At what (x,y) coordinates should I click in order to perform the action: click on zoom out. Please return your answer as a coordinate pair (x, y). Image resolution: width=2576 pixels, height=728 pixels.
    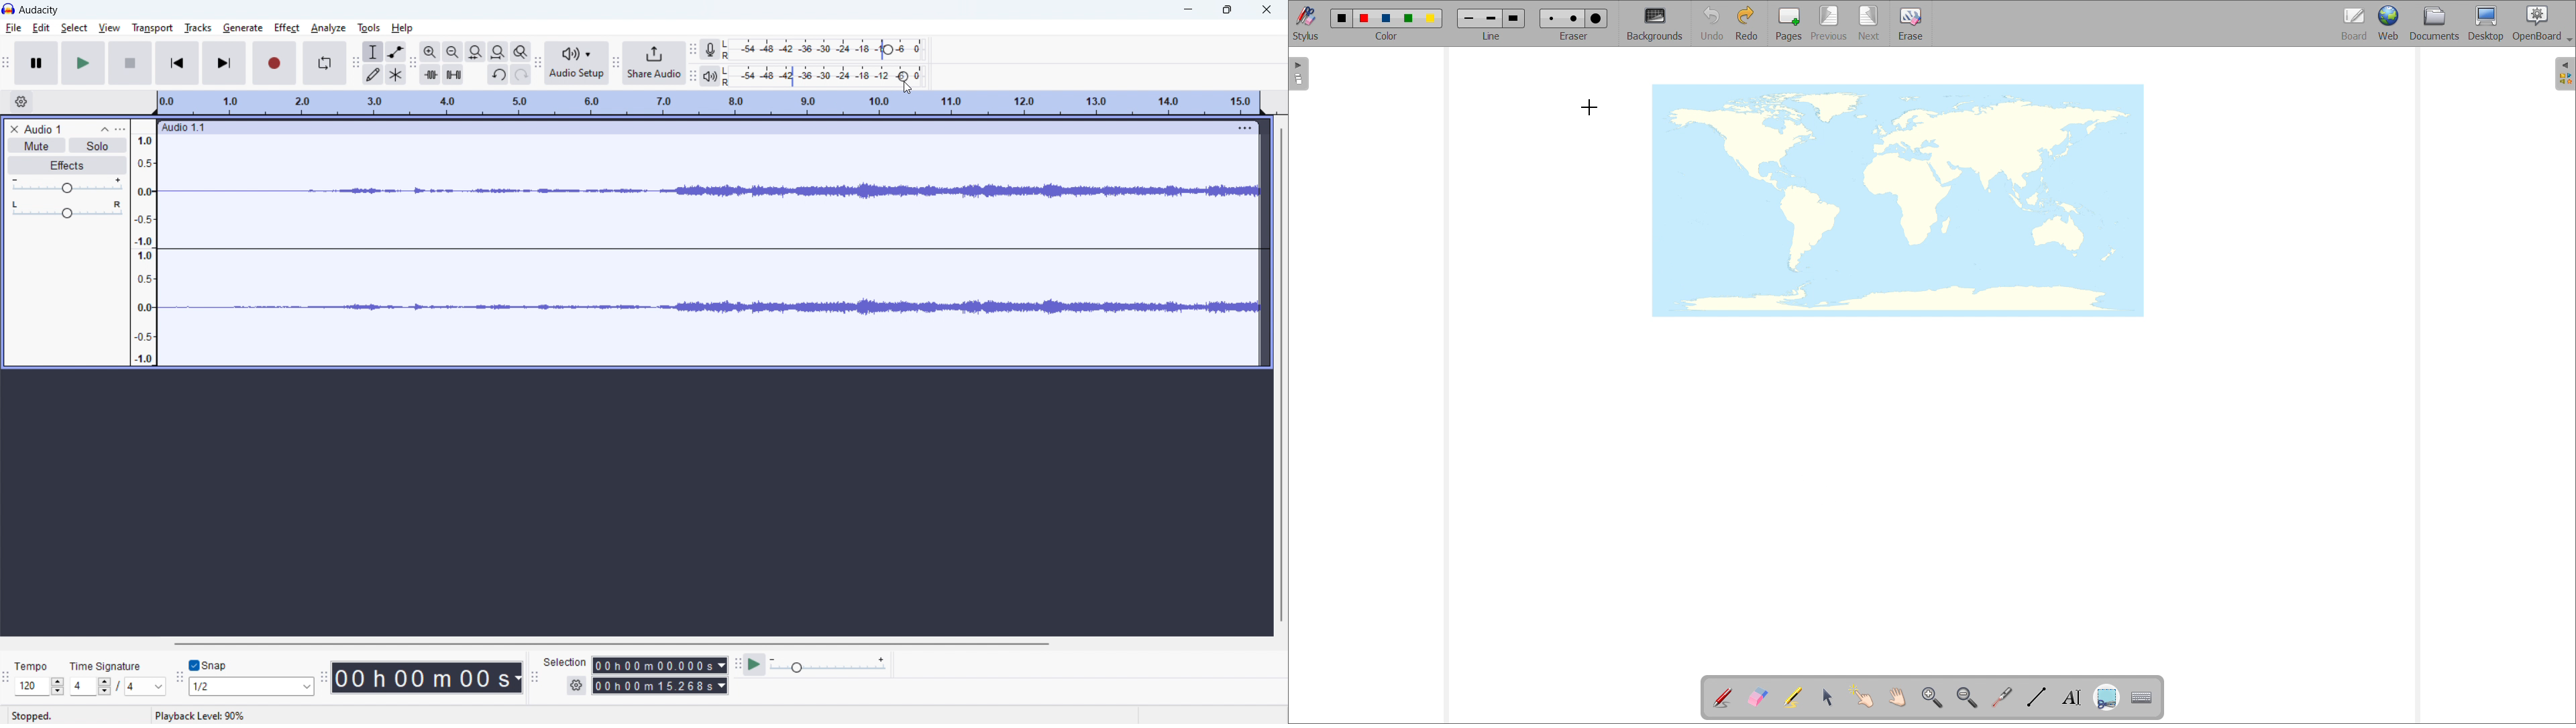
    Looking at the image, I should click on (1966, 697).